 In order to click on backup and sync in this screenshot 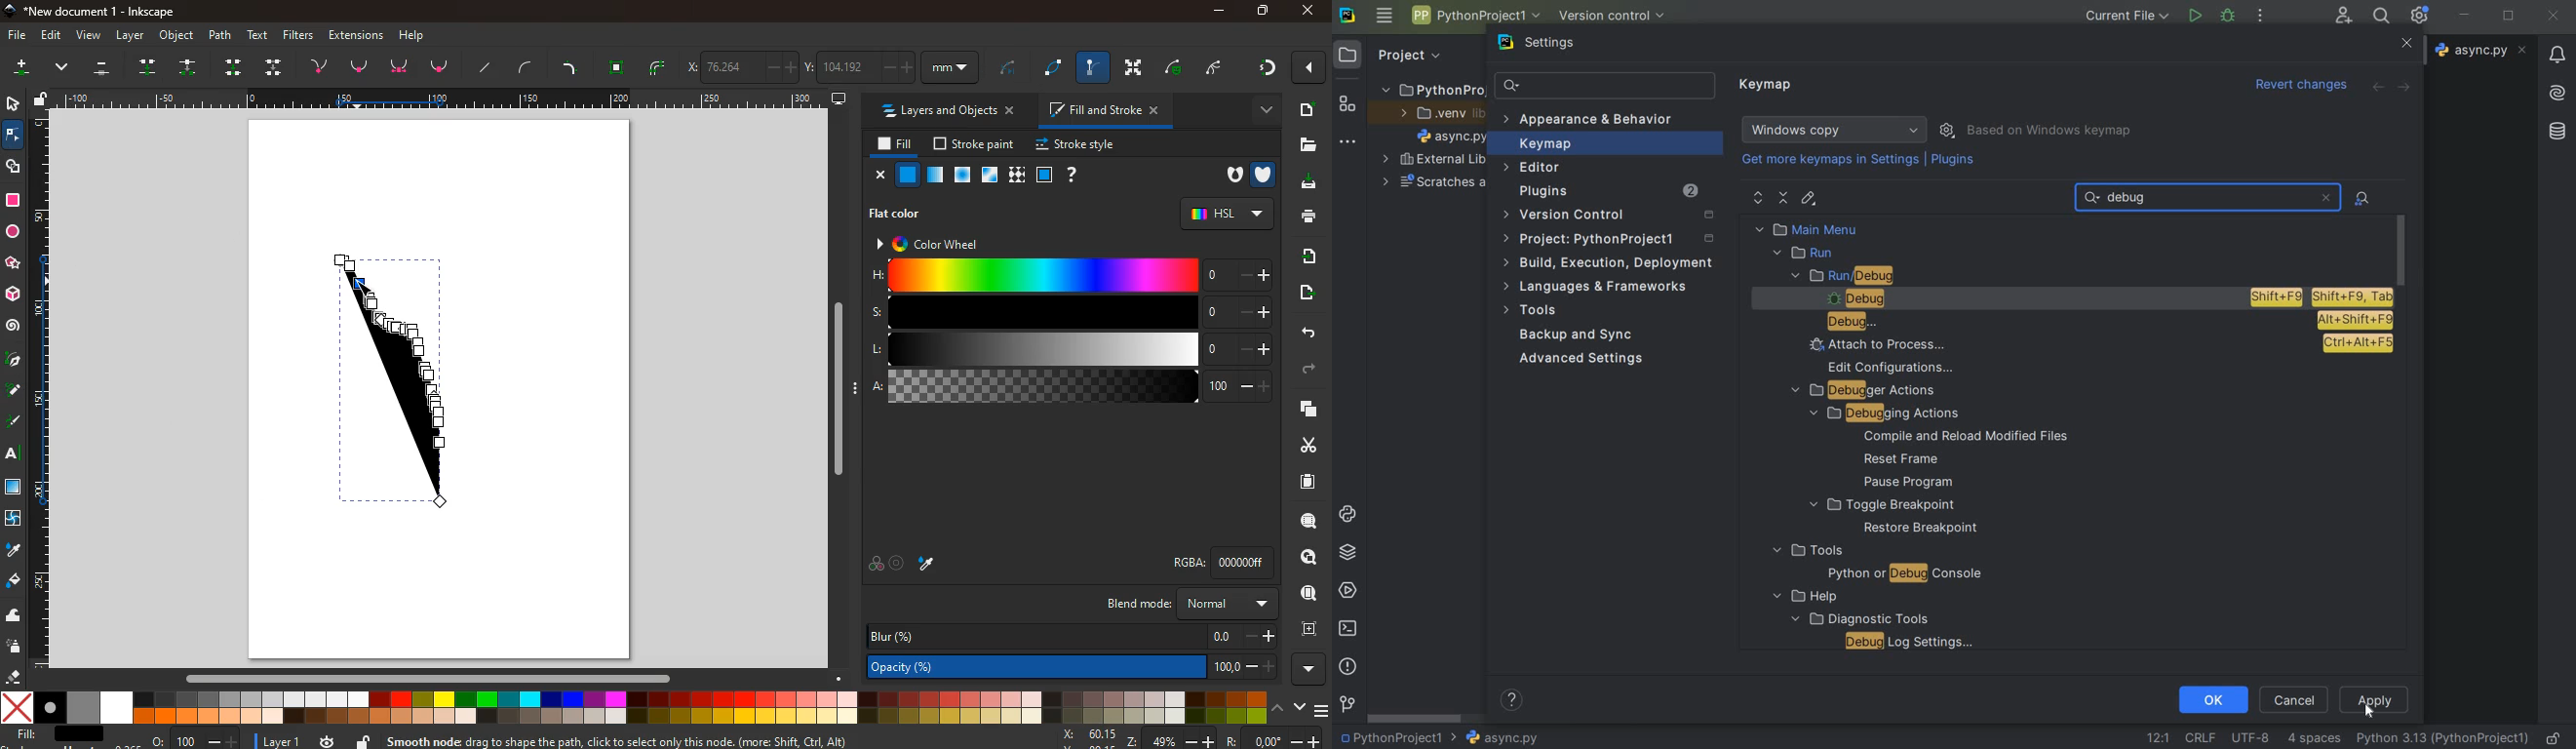, I will do `click(1577, 336)`.